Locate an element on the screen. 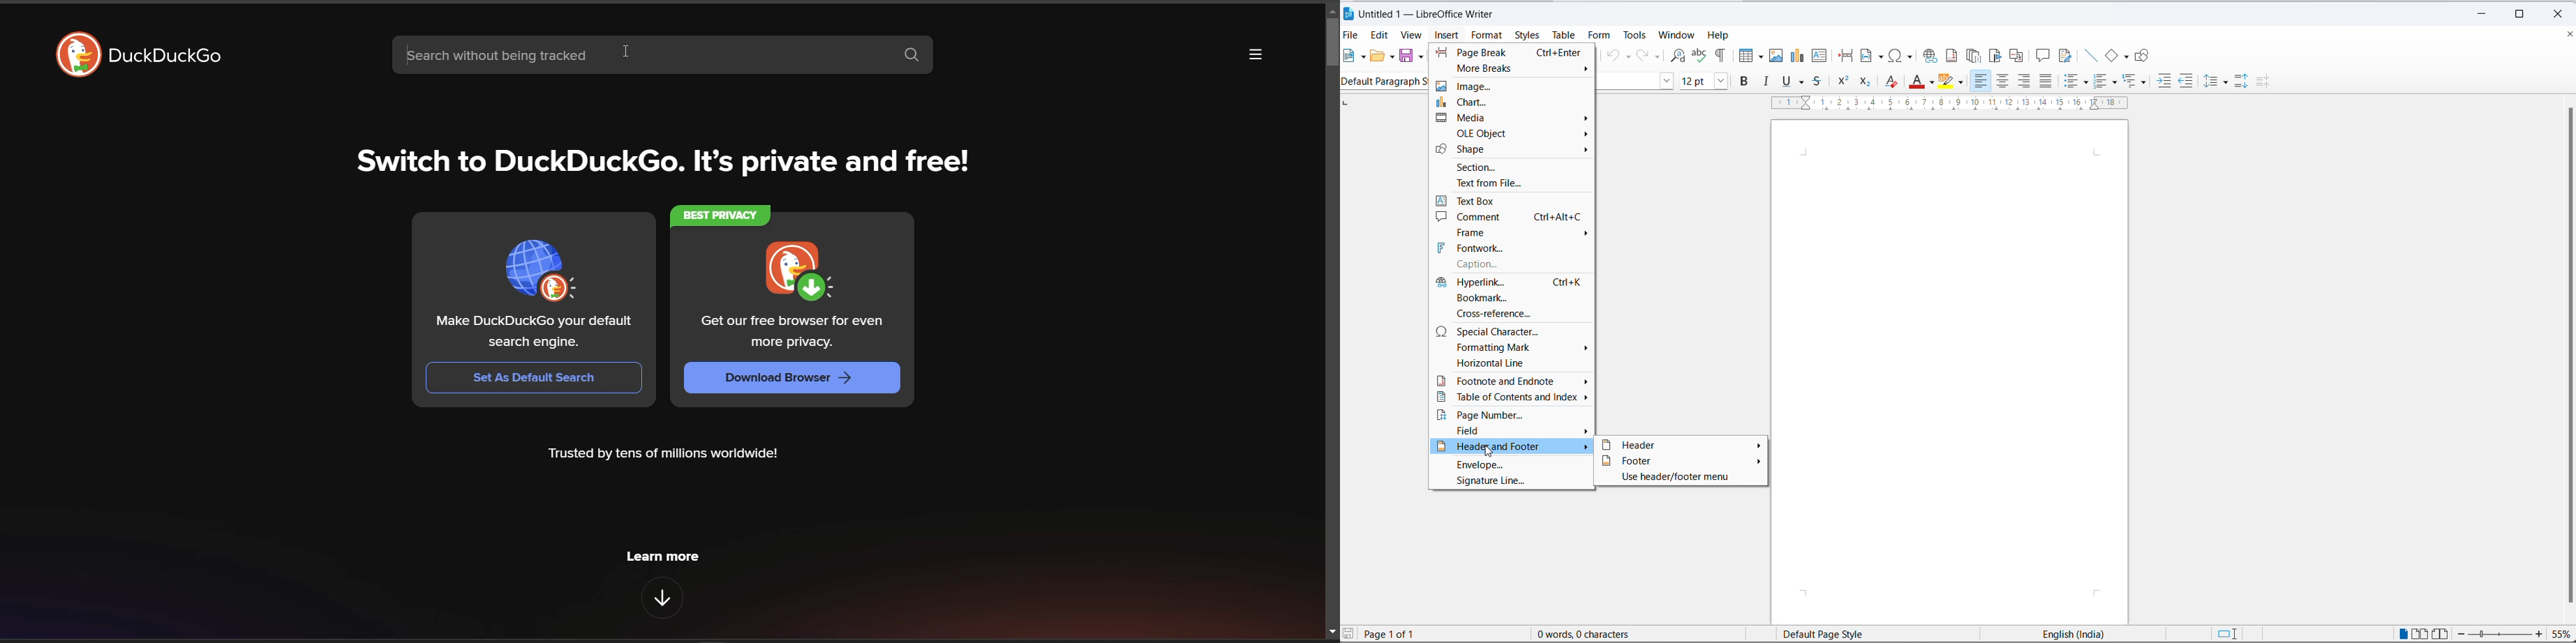 The width and height of the screenshot is (2576, 644). new file options is located at coordinates (1362, 56).